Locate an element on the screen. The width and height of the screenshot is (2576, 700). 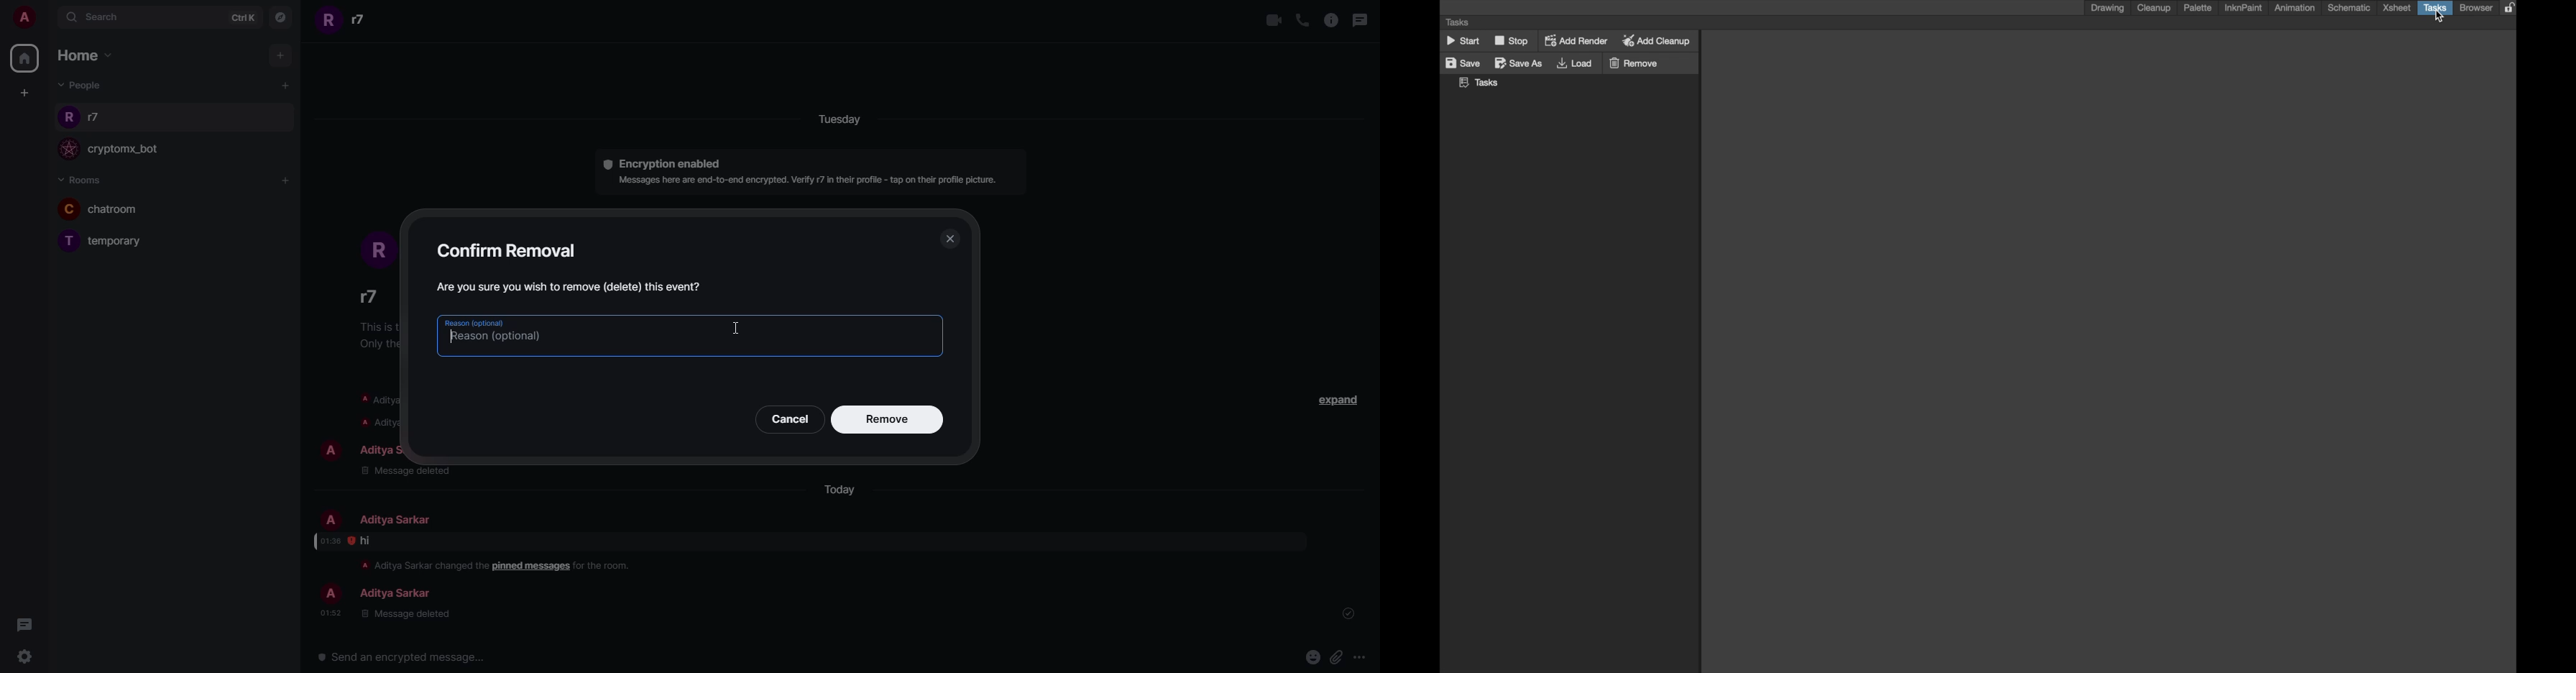
bot is located at coordinates (126, 150).